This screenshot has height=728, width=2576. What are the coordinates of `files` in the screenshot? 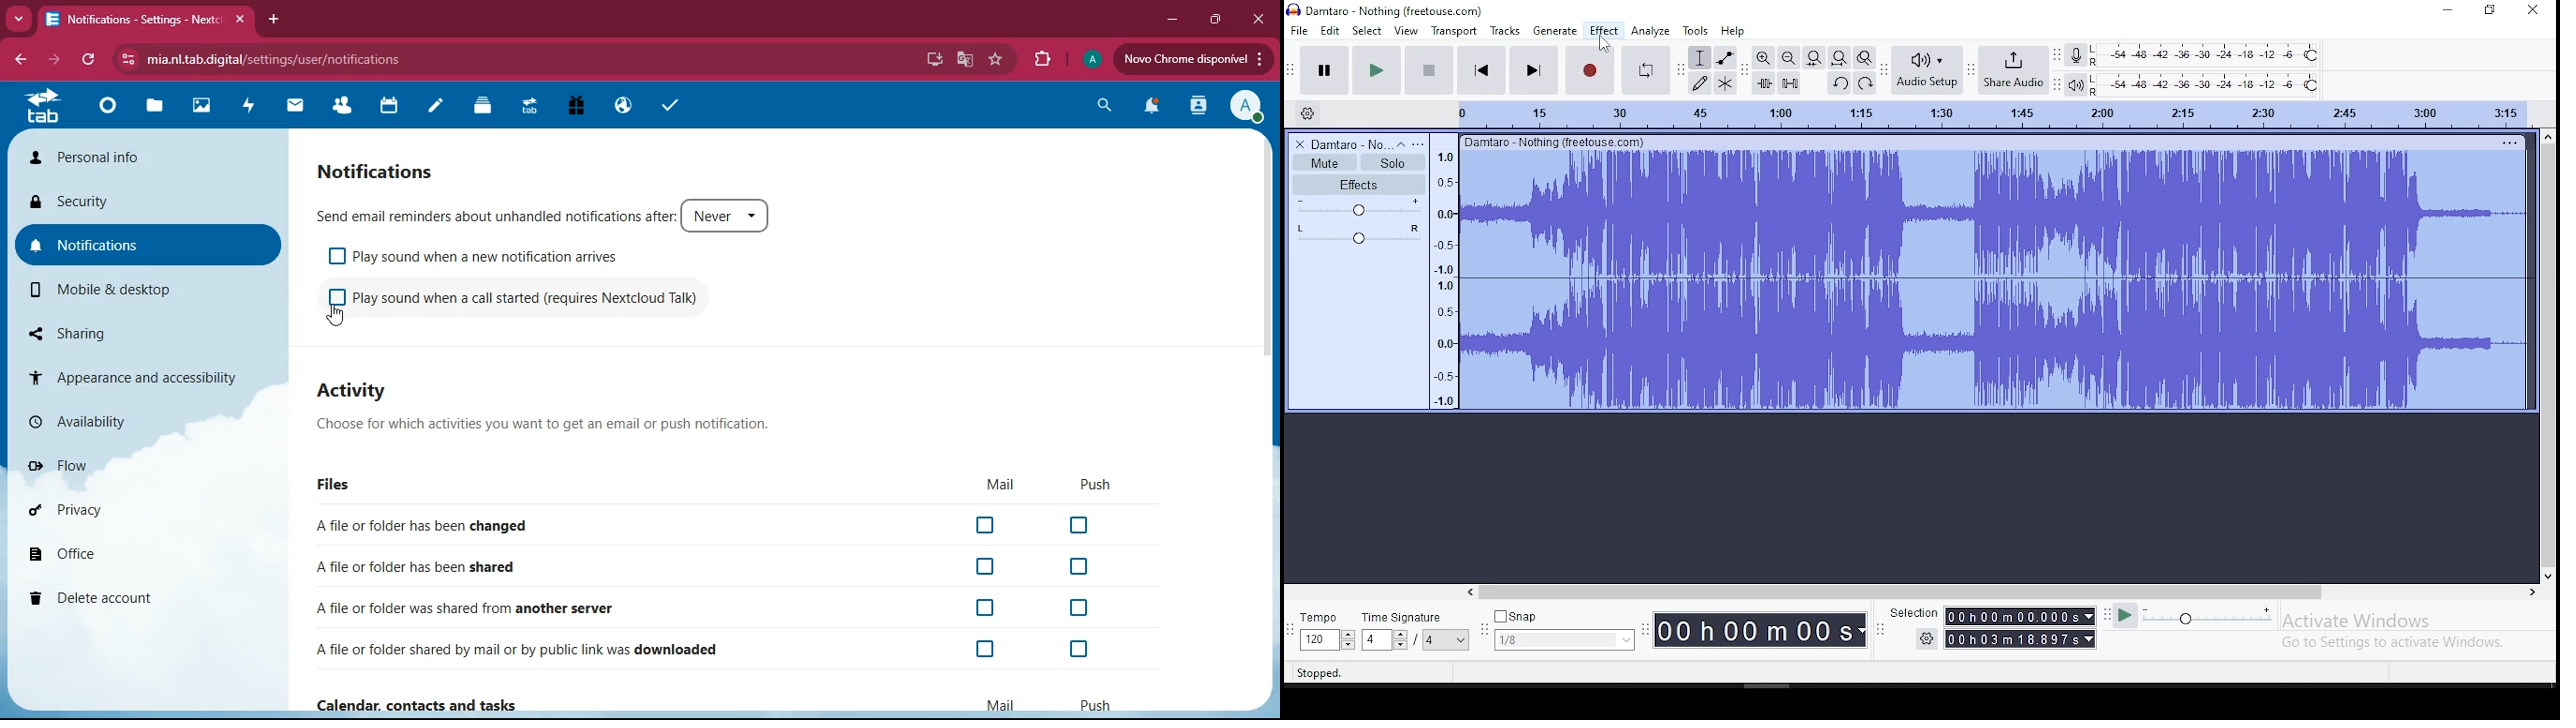 It's located at (343, 487).